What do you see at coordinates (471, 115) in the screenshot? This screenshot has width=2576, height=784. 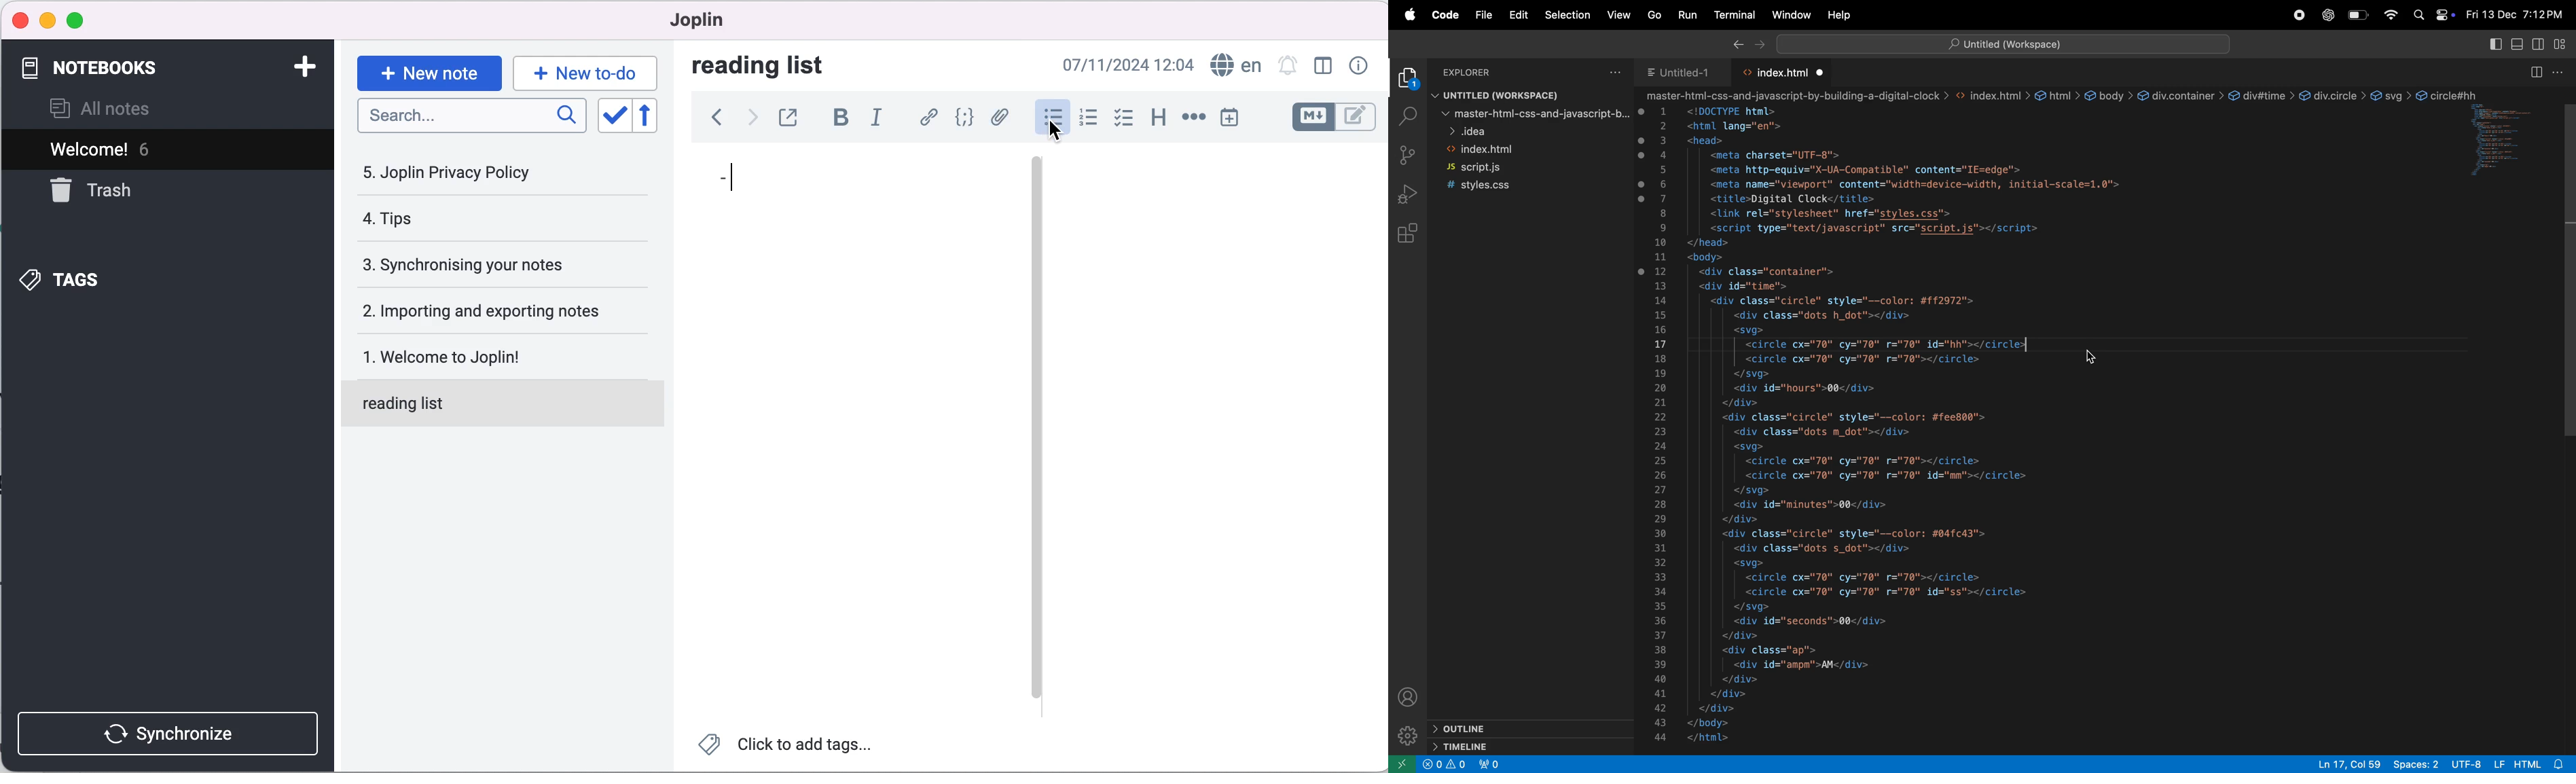 I see `search` at bounding box center [471, 115].